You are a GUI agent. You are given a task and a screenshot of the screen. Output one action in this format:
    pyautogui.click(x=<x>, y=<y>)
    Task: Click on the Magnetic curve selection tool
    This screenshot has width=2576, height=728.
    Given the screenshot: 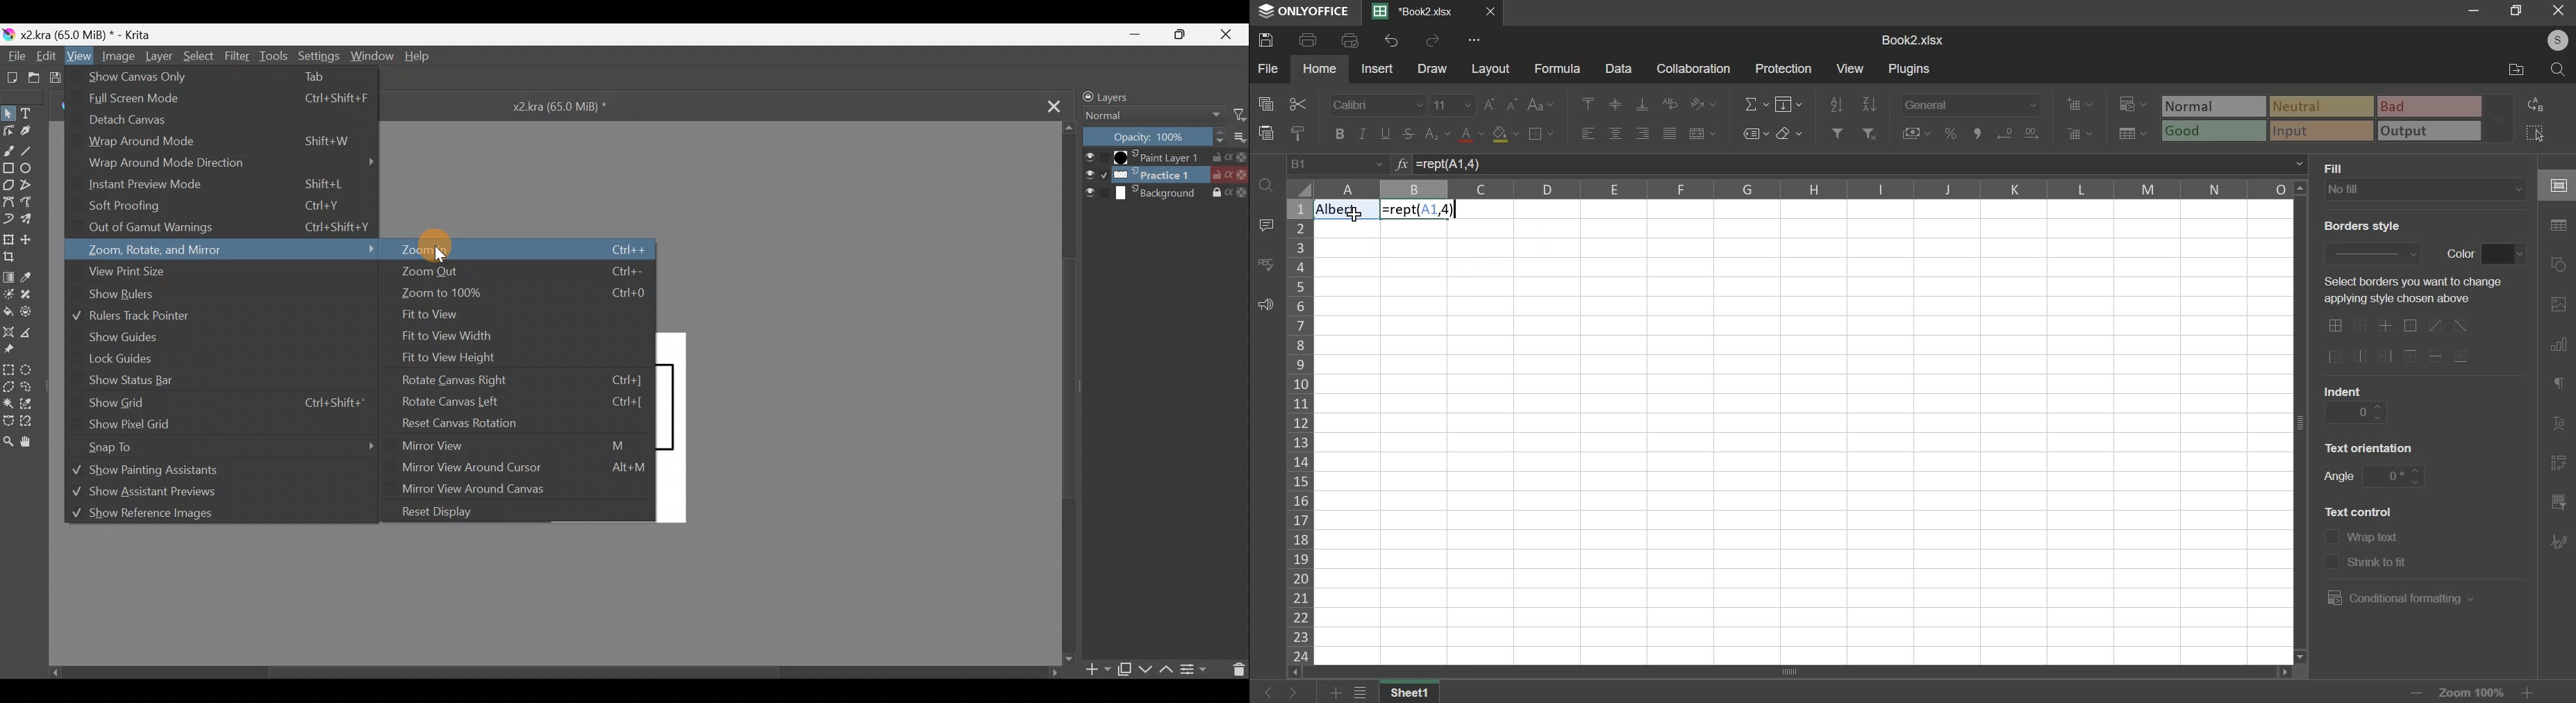 What is the action you would take?
    pyautogui.click(x=37, y=423)
    